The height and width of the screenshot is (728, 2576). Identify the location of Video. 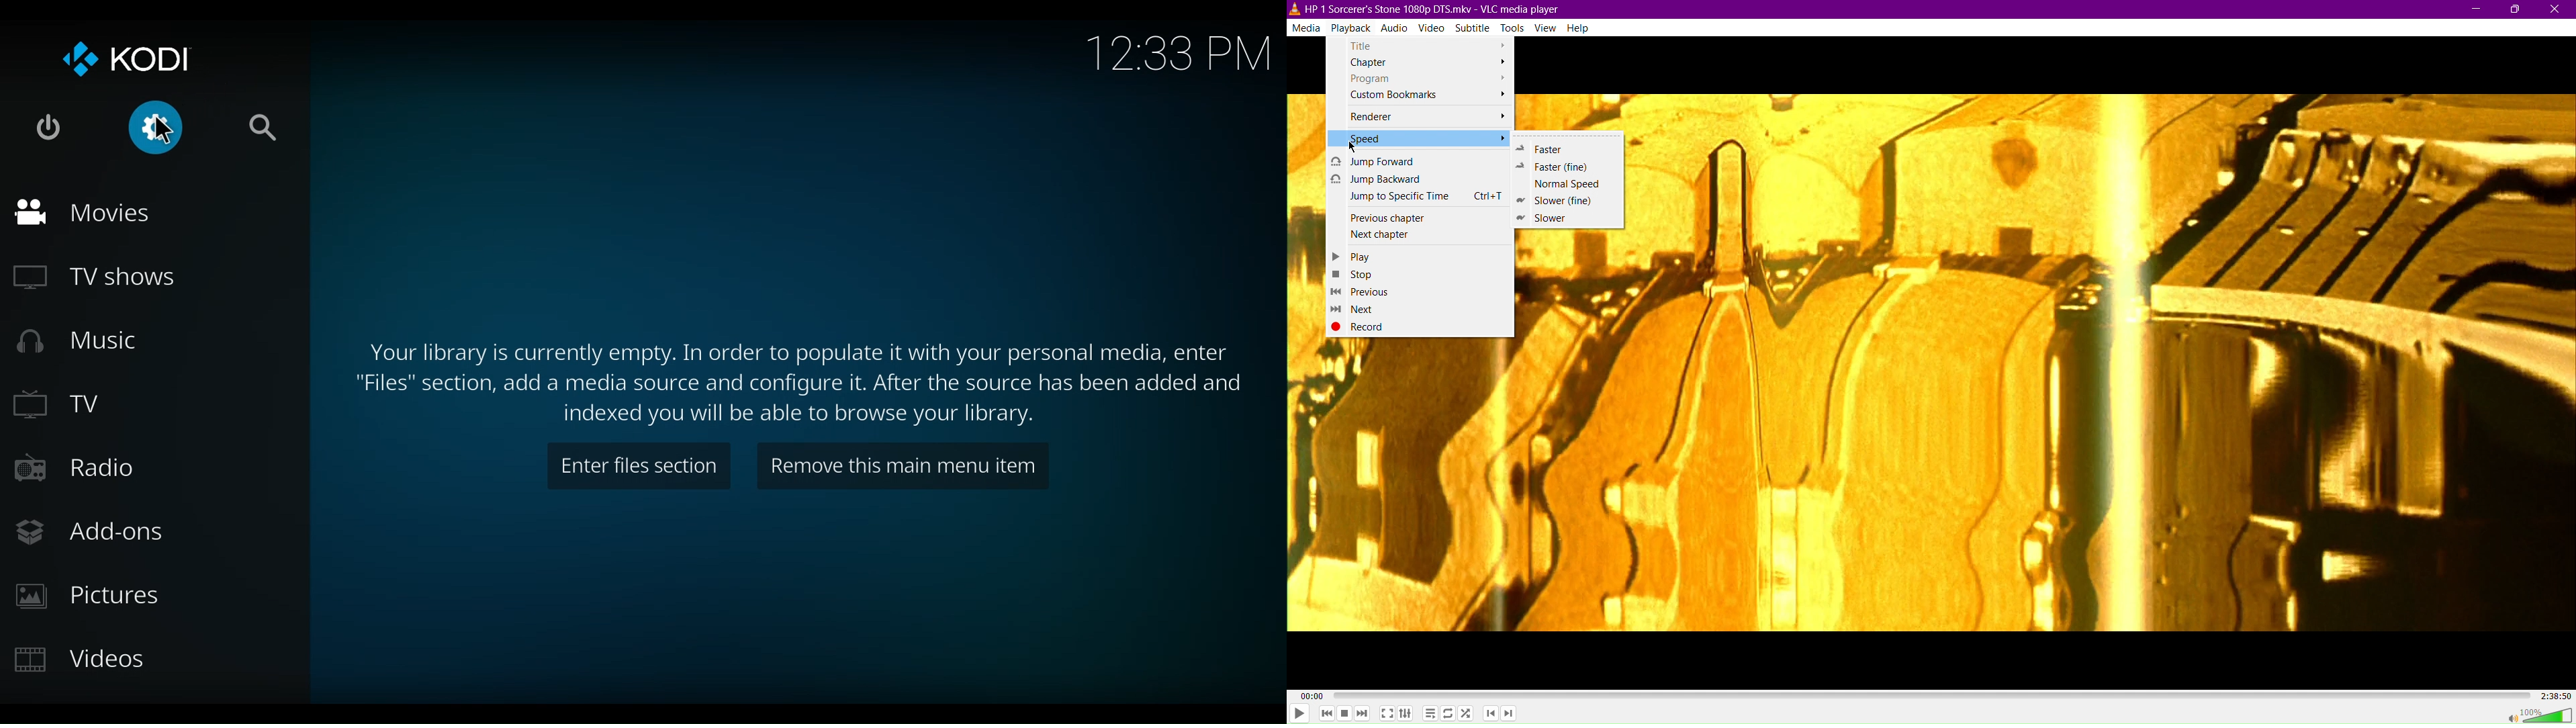
(2103, 362).